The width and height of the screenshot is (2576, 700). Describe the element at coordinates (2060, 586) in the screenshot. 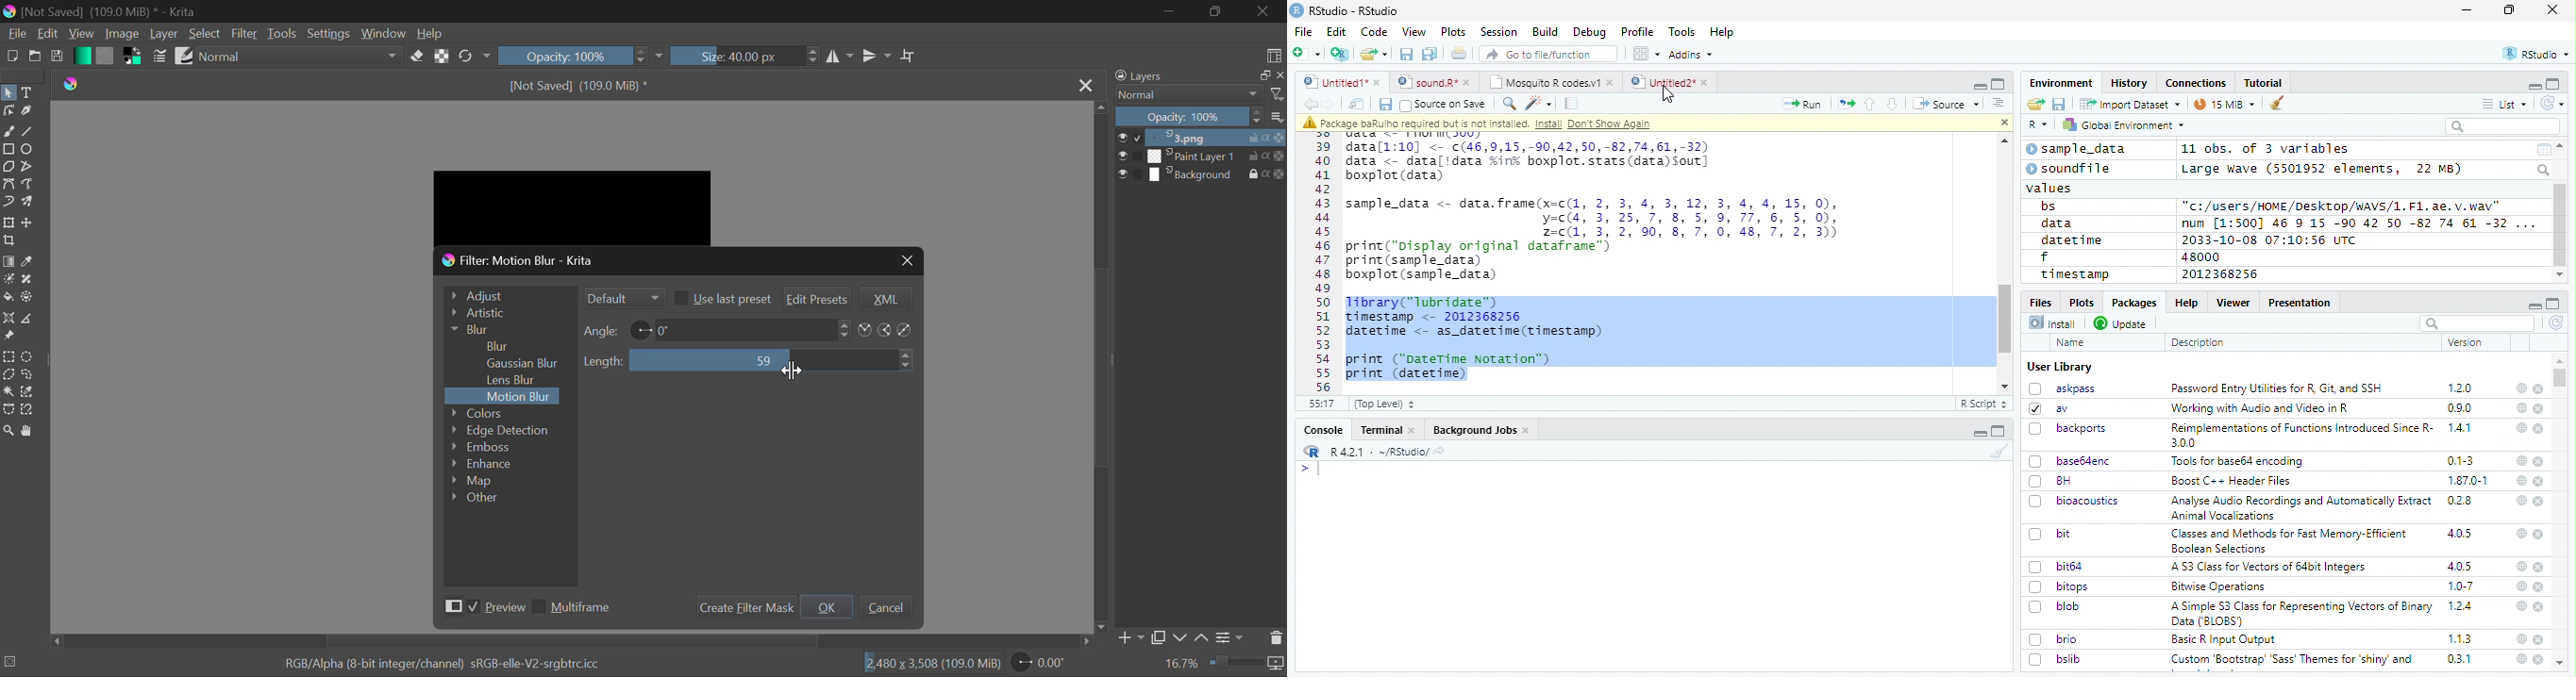

I see `bitops` at that location.